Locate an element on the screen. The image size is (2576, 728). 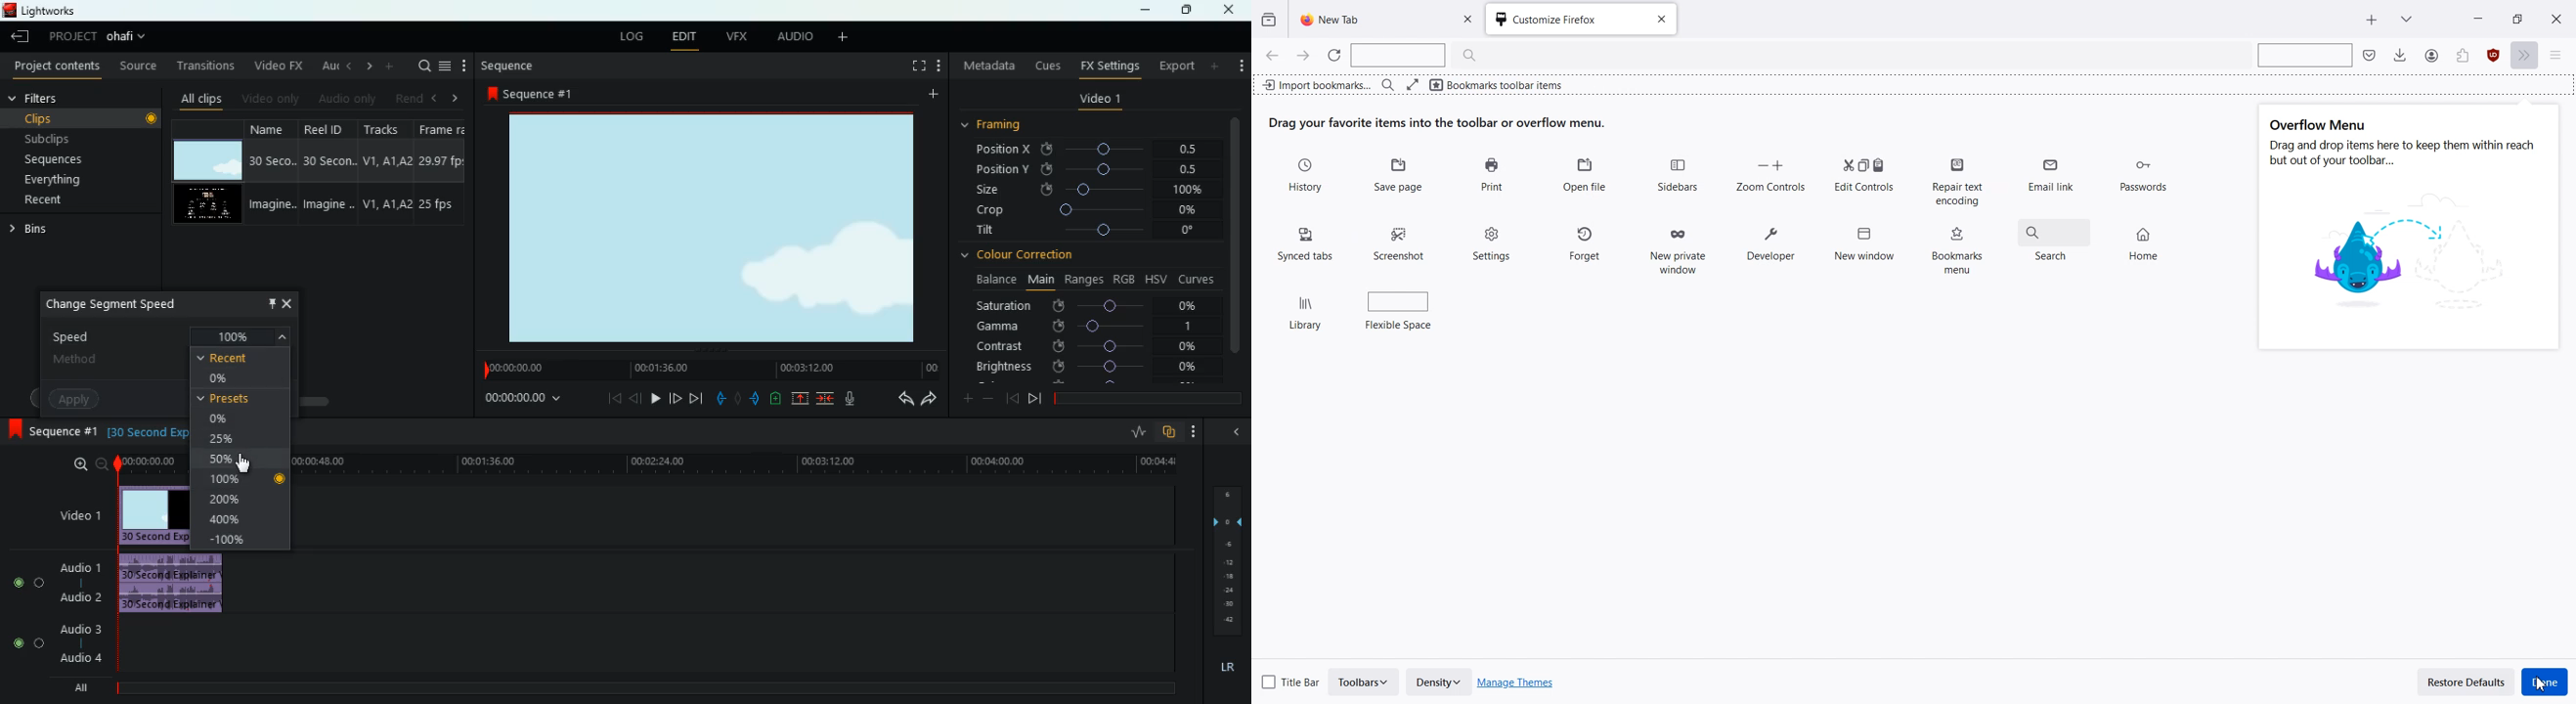
back is located at coordinates (898, 399).